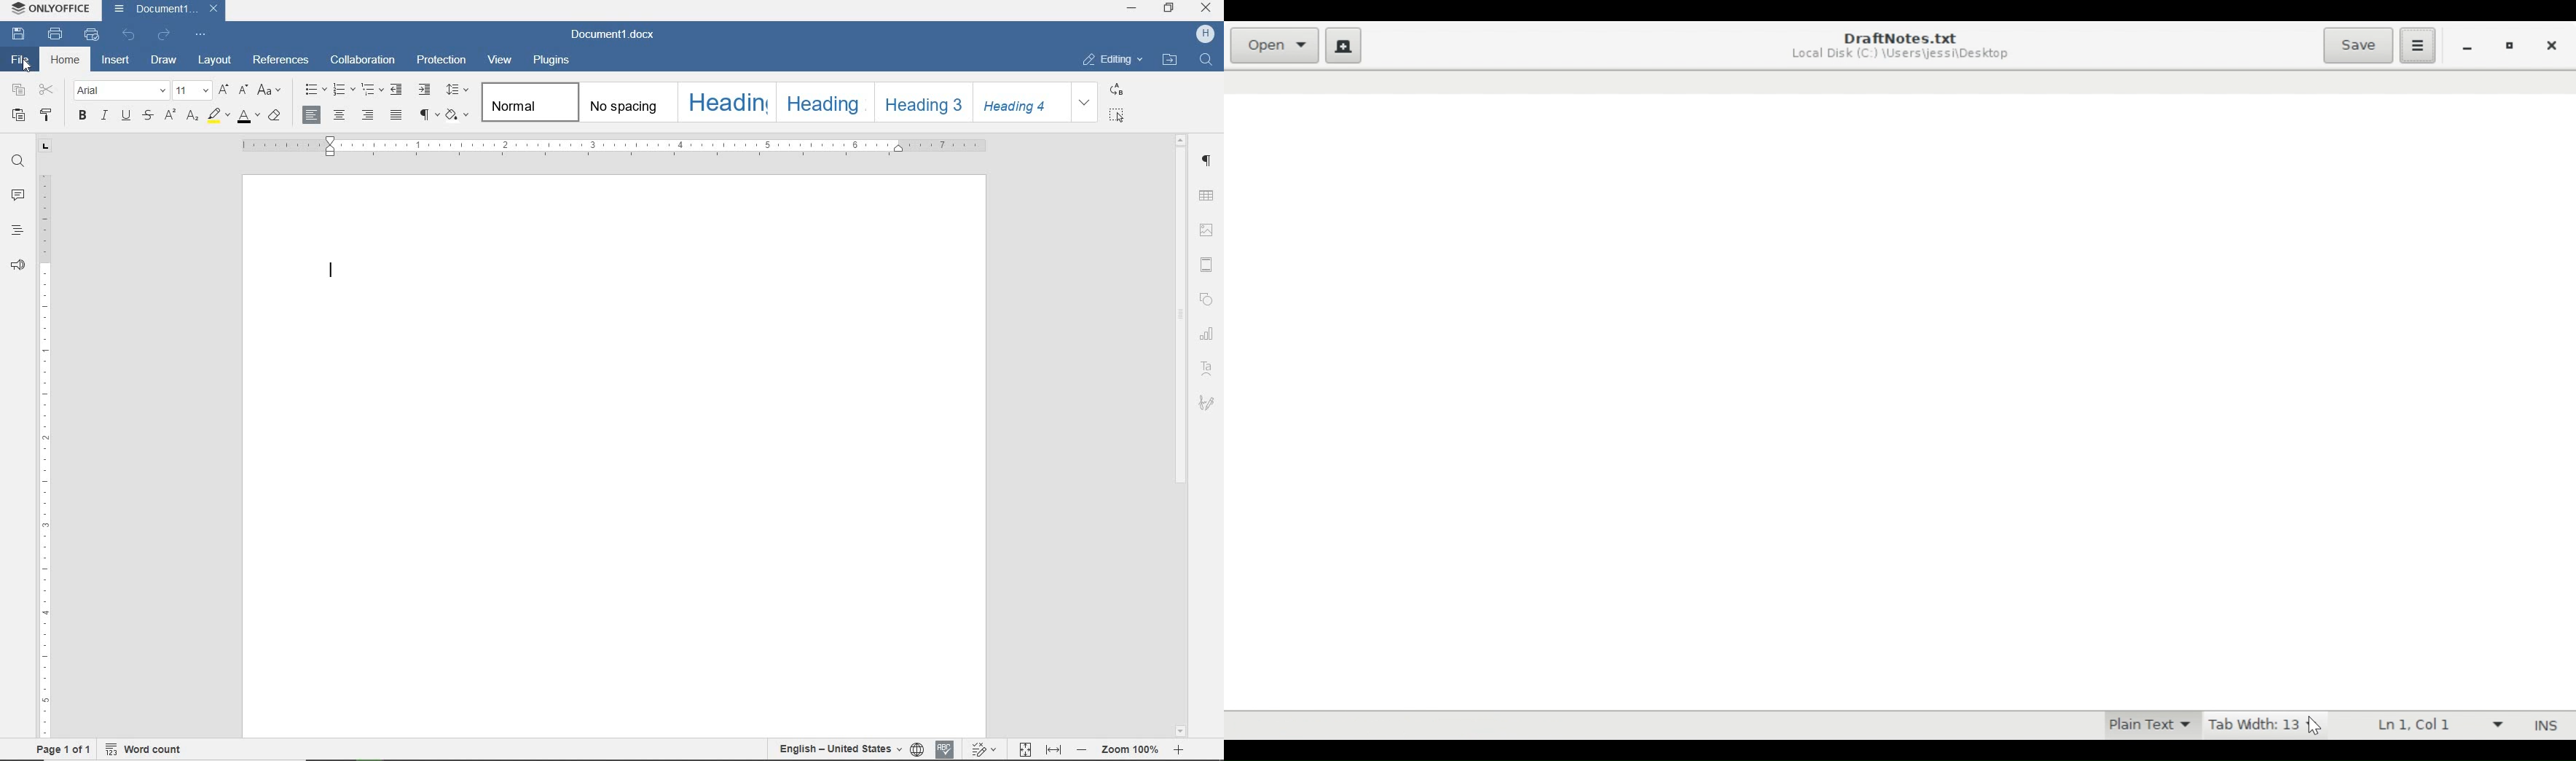  Describe the element at coordinates (2315, 726) in the screenshot. I see `cursor` at that location.